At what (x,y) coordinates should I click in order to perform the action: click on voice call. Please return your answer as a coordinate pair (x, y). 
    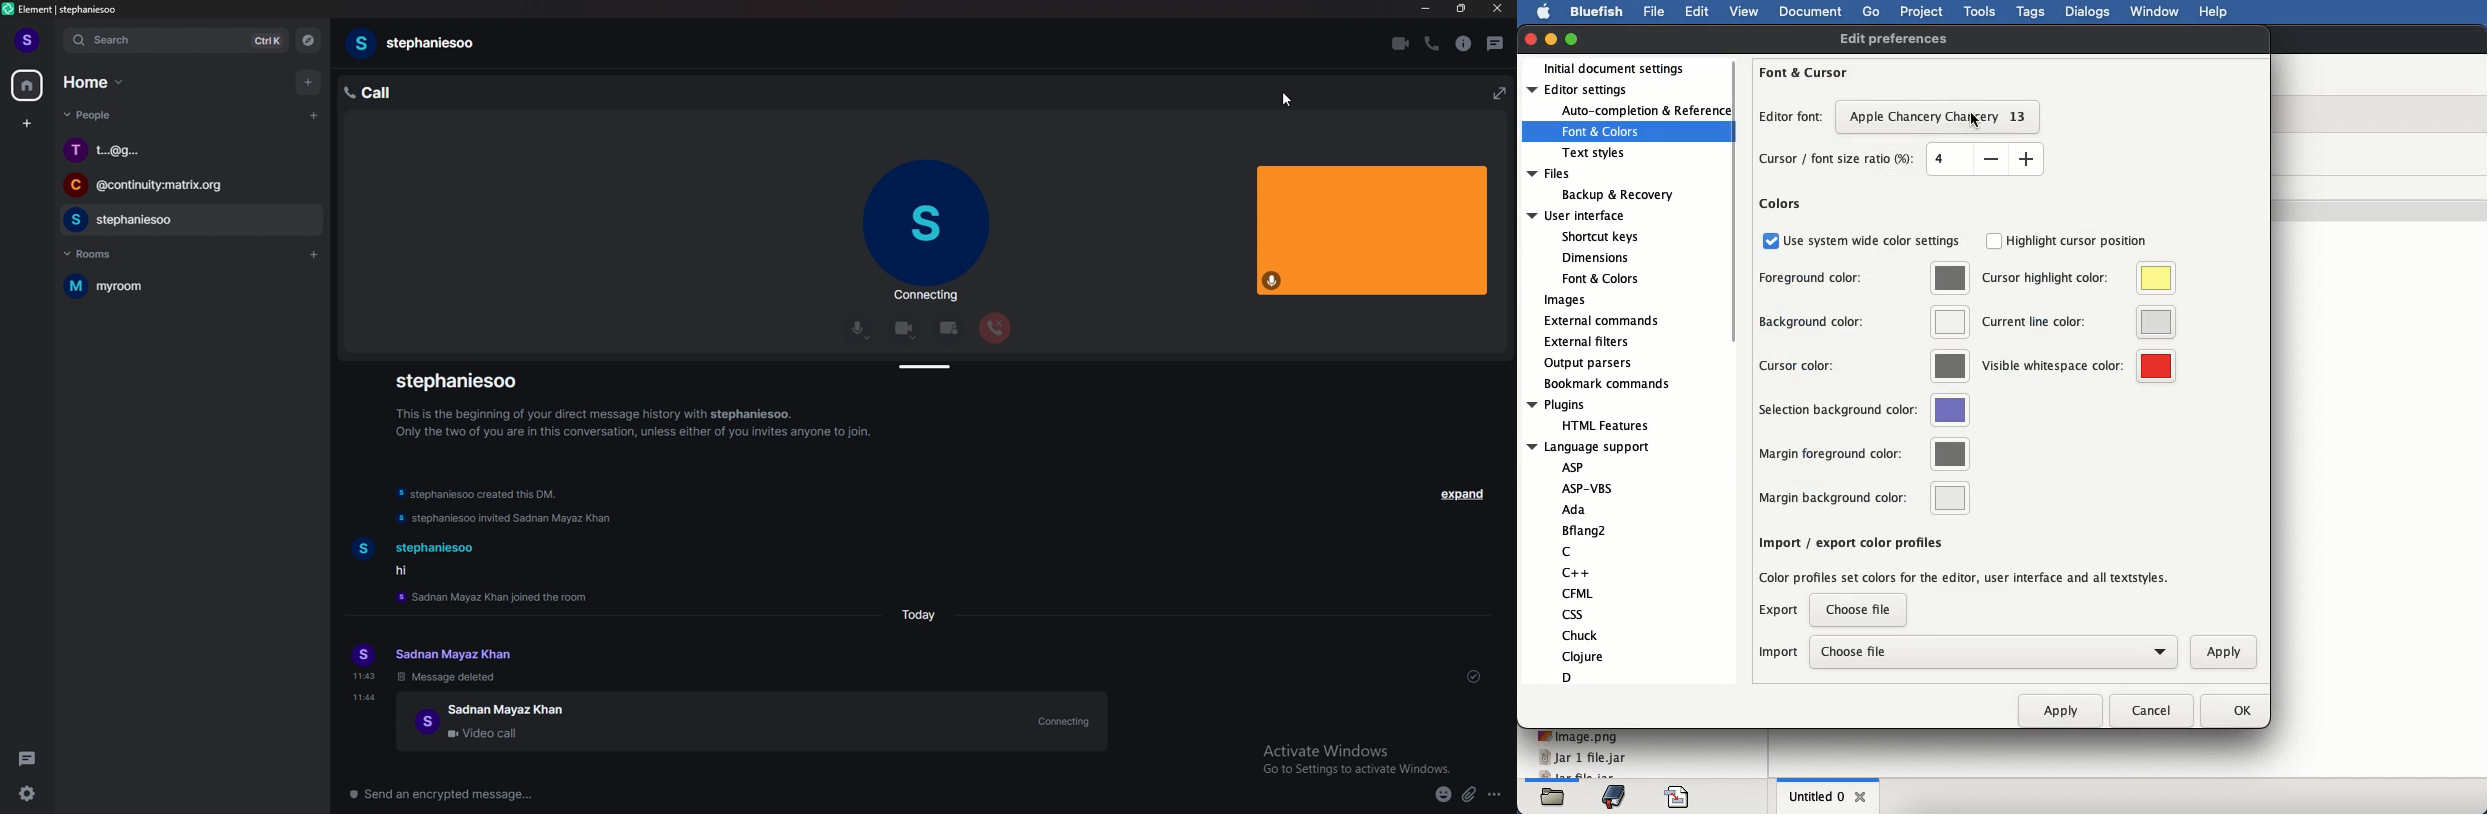
    Looking at the image, I should click on (1432, 43).